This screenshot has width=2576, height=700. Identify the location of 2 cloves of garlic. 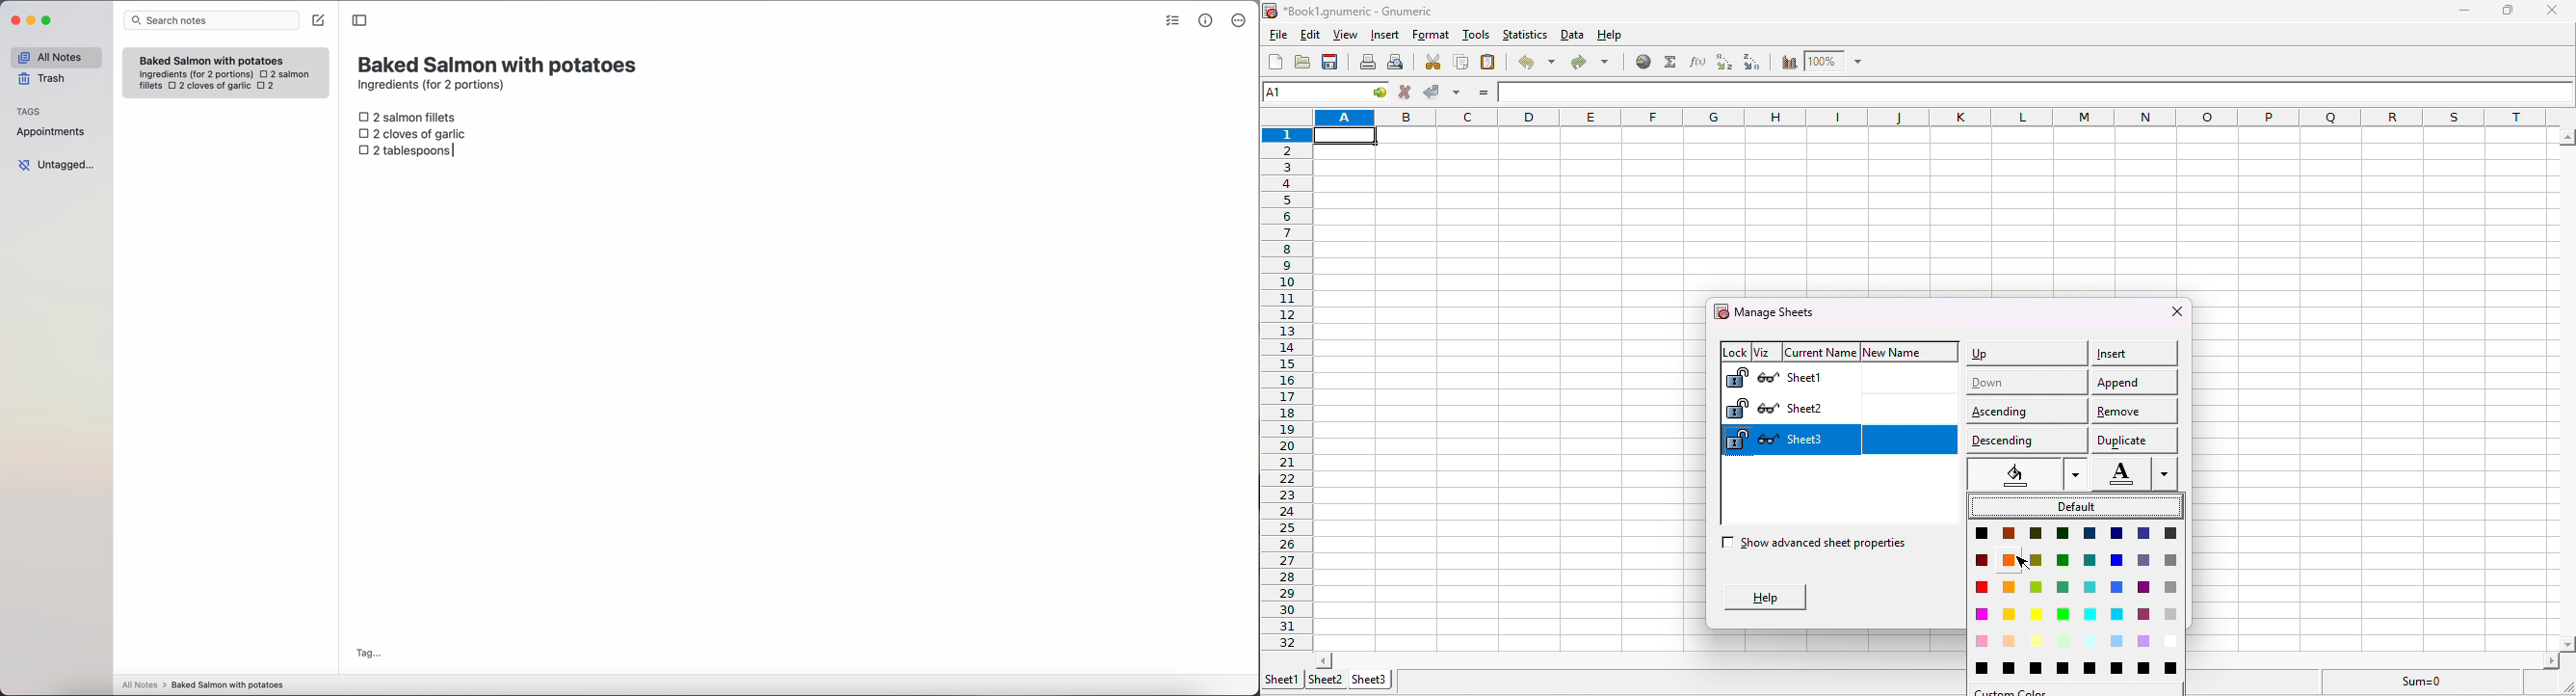
(415, 132).